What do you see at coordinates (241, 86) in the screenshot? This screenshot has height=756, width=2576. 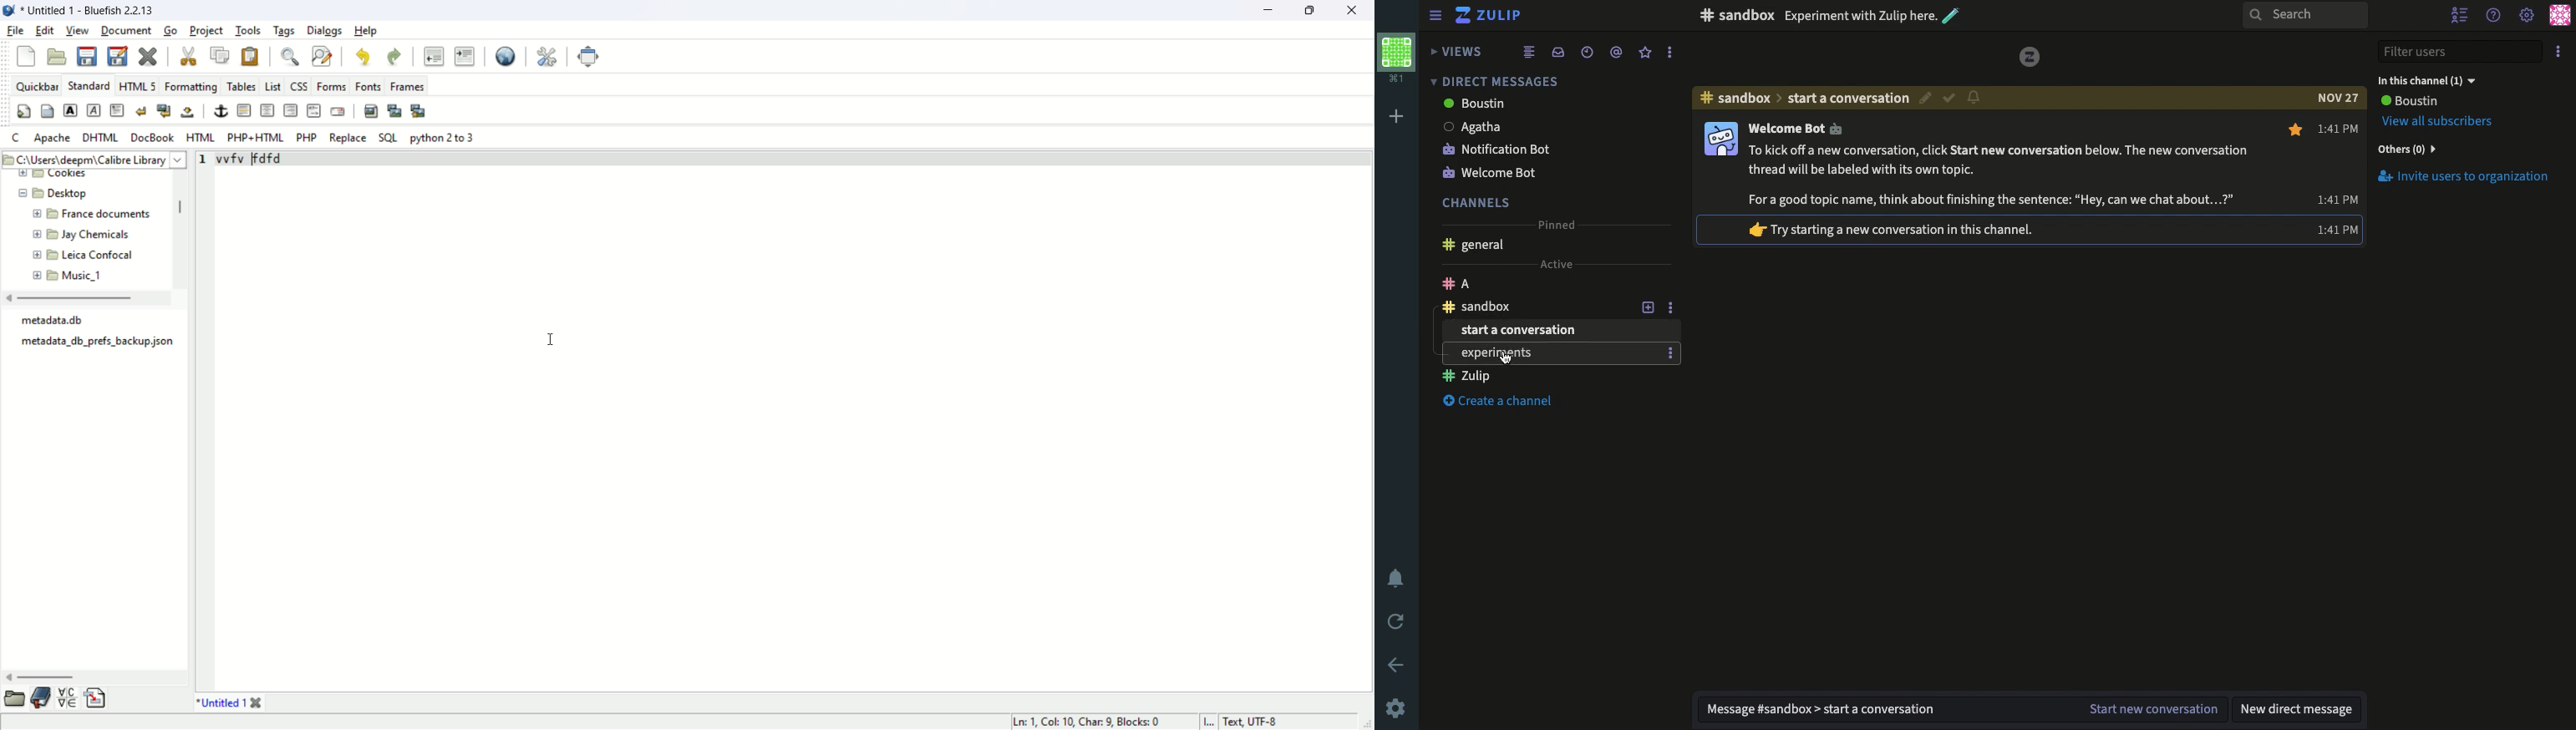 I see `tables` at bounding box center [241, 86].